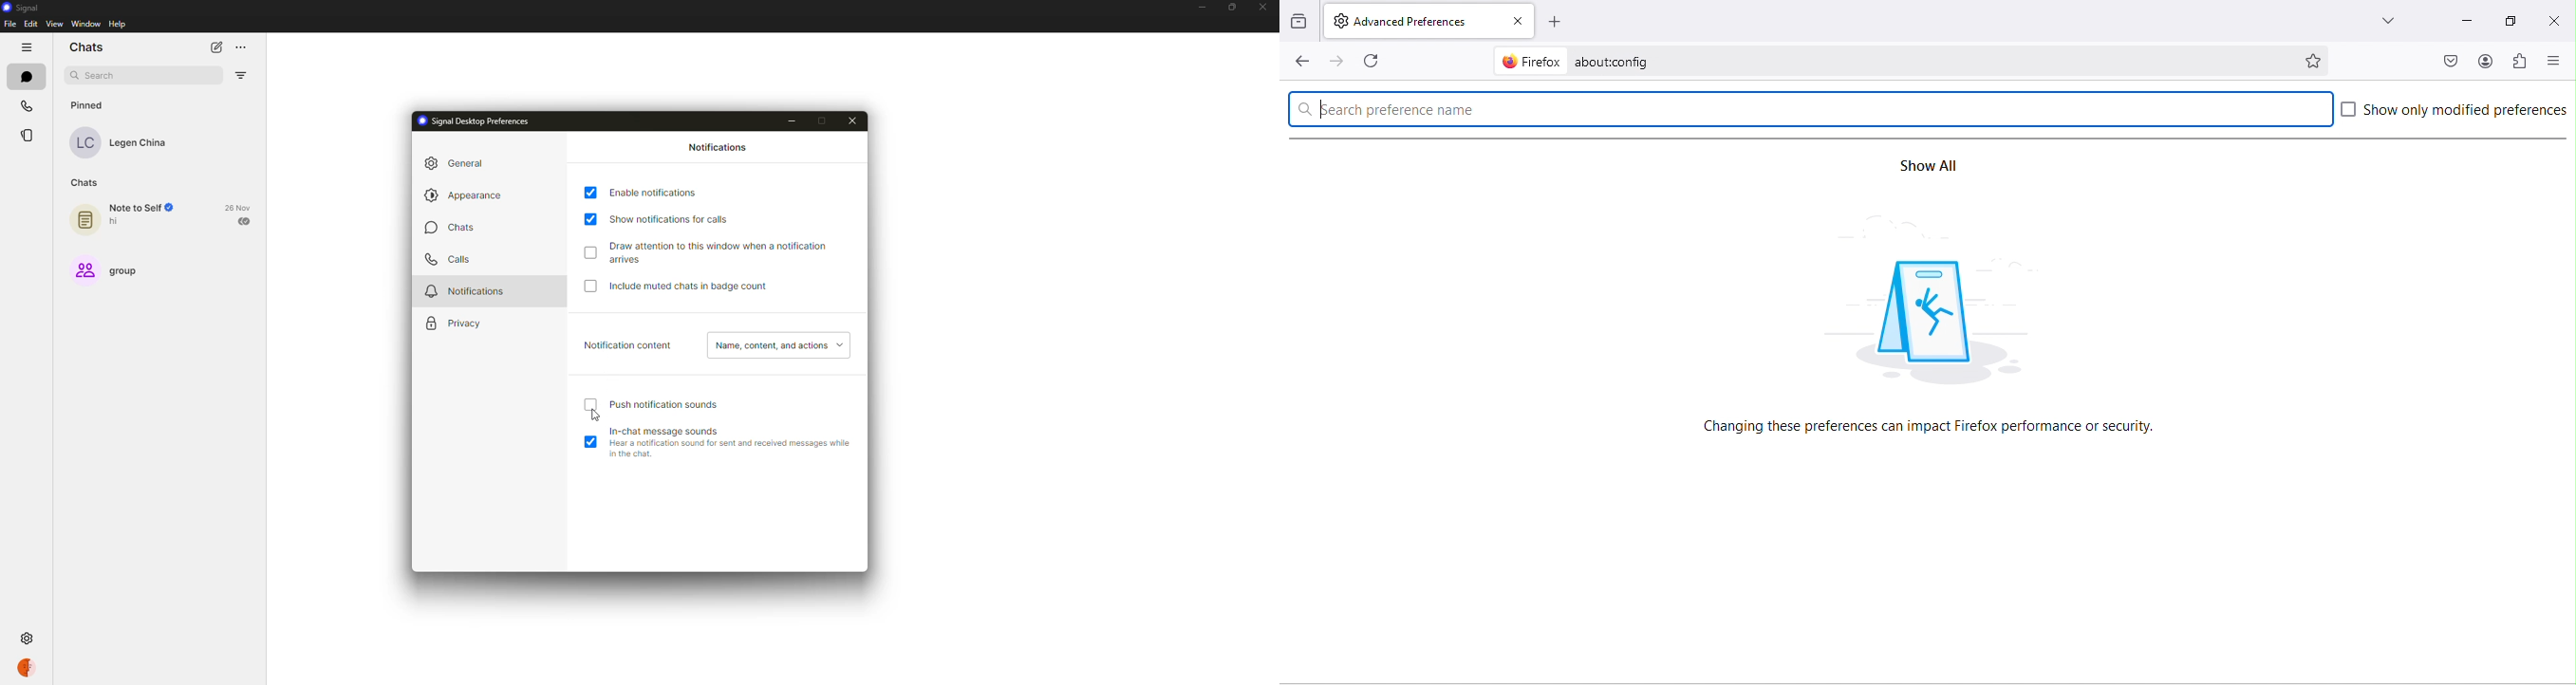 This screenshot has height=700, width=2576. I want to click on pocket, so click(2452, 60).